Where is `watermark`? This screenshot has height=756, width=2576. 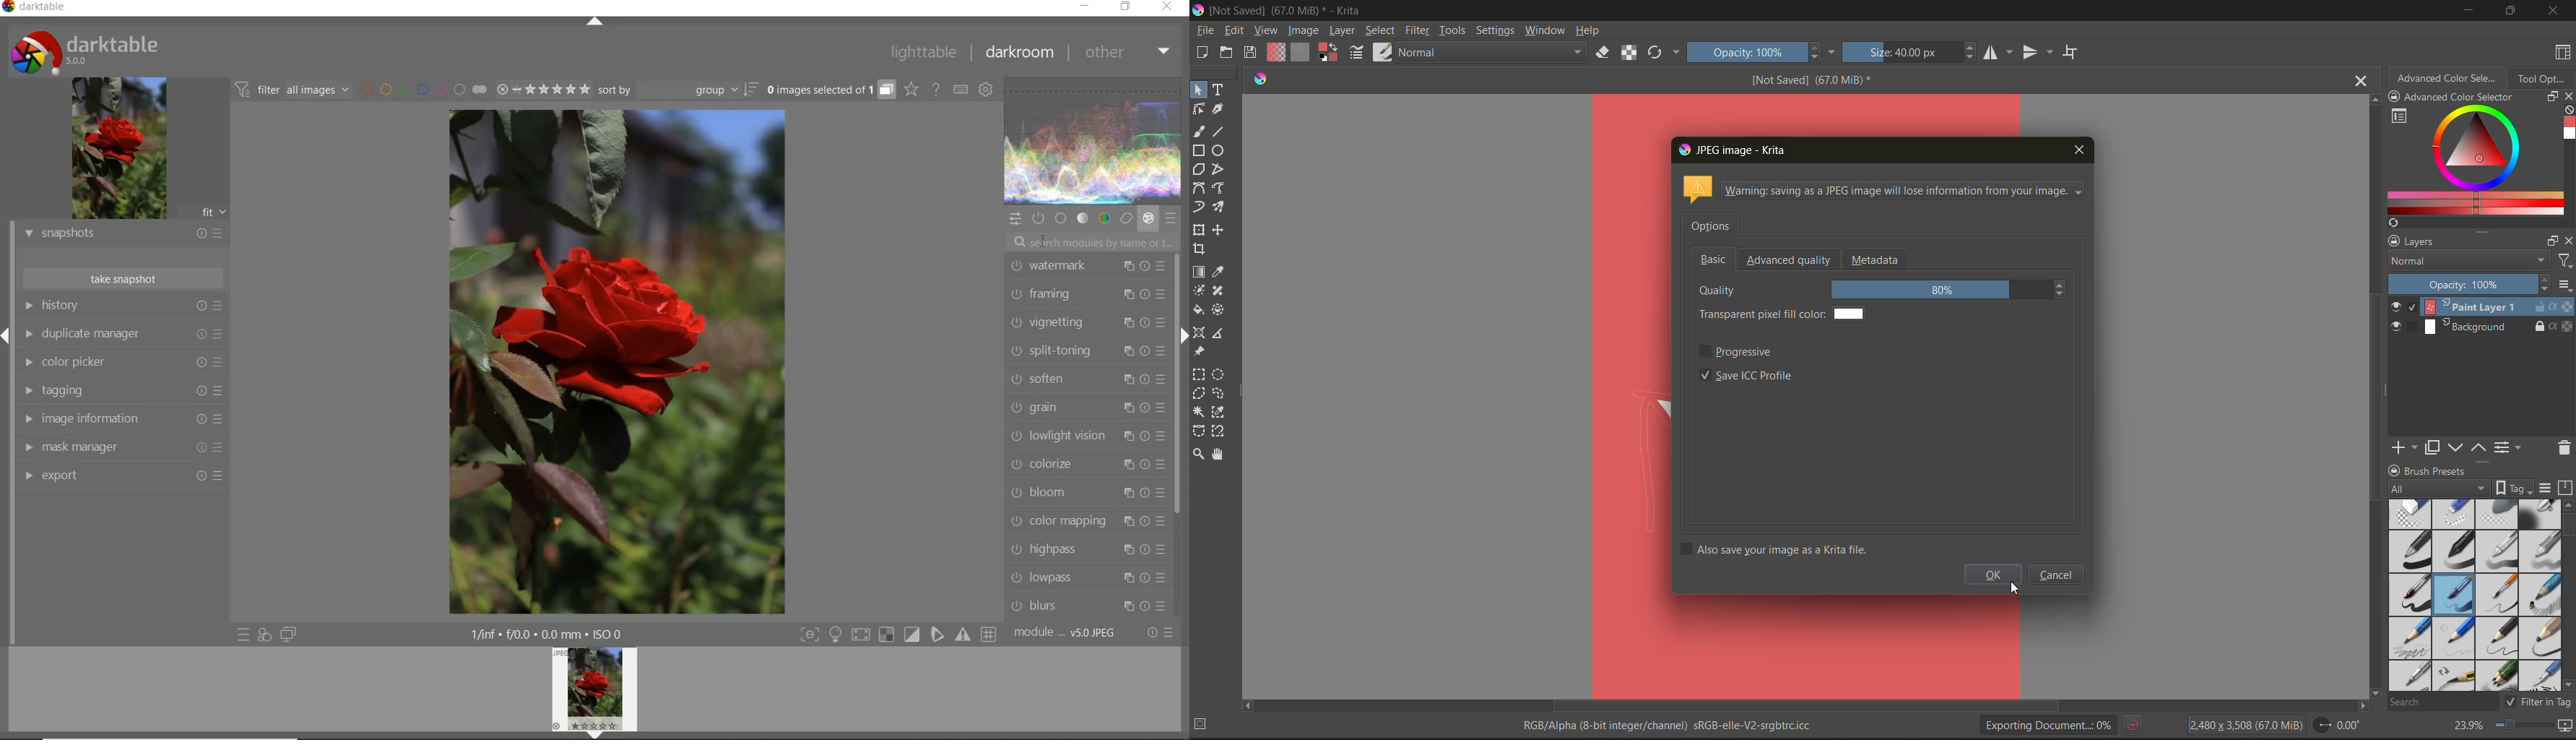 watermark is located at coordinates (1087, 267).